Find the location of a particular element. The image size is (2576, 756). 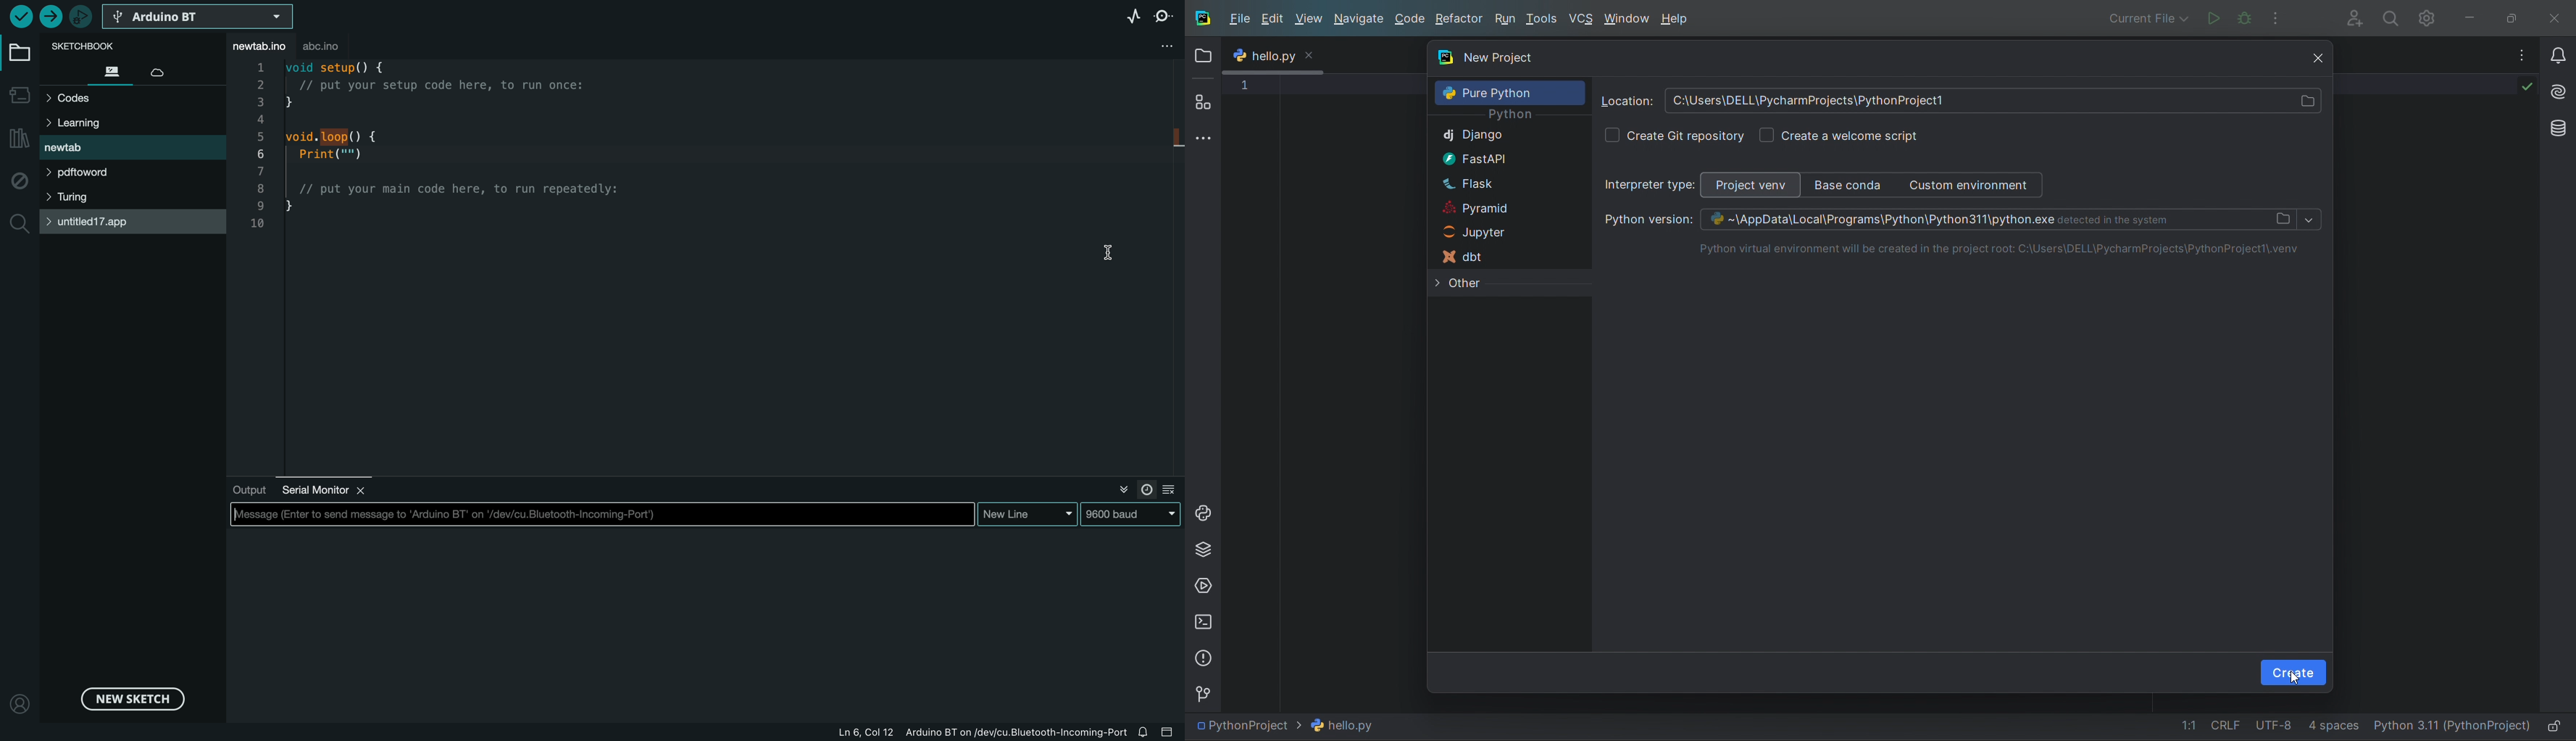

python console is located at coordinates (1203, 513).